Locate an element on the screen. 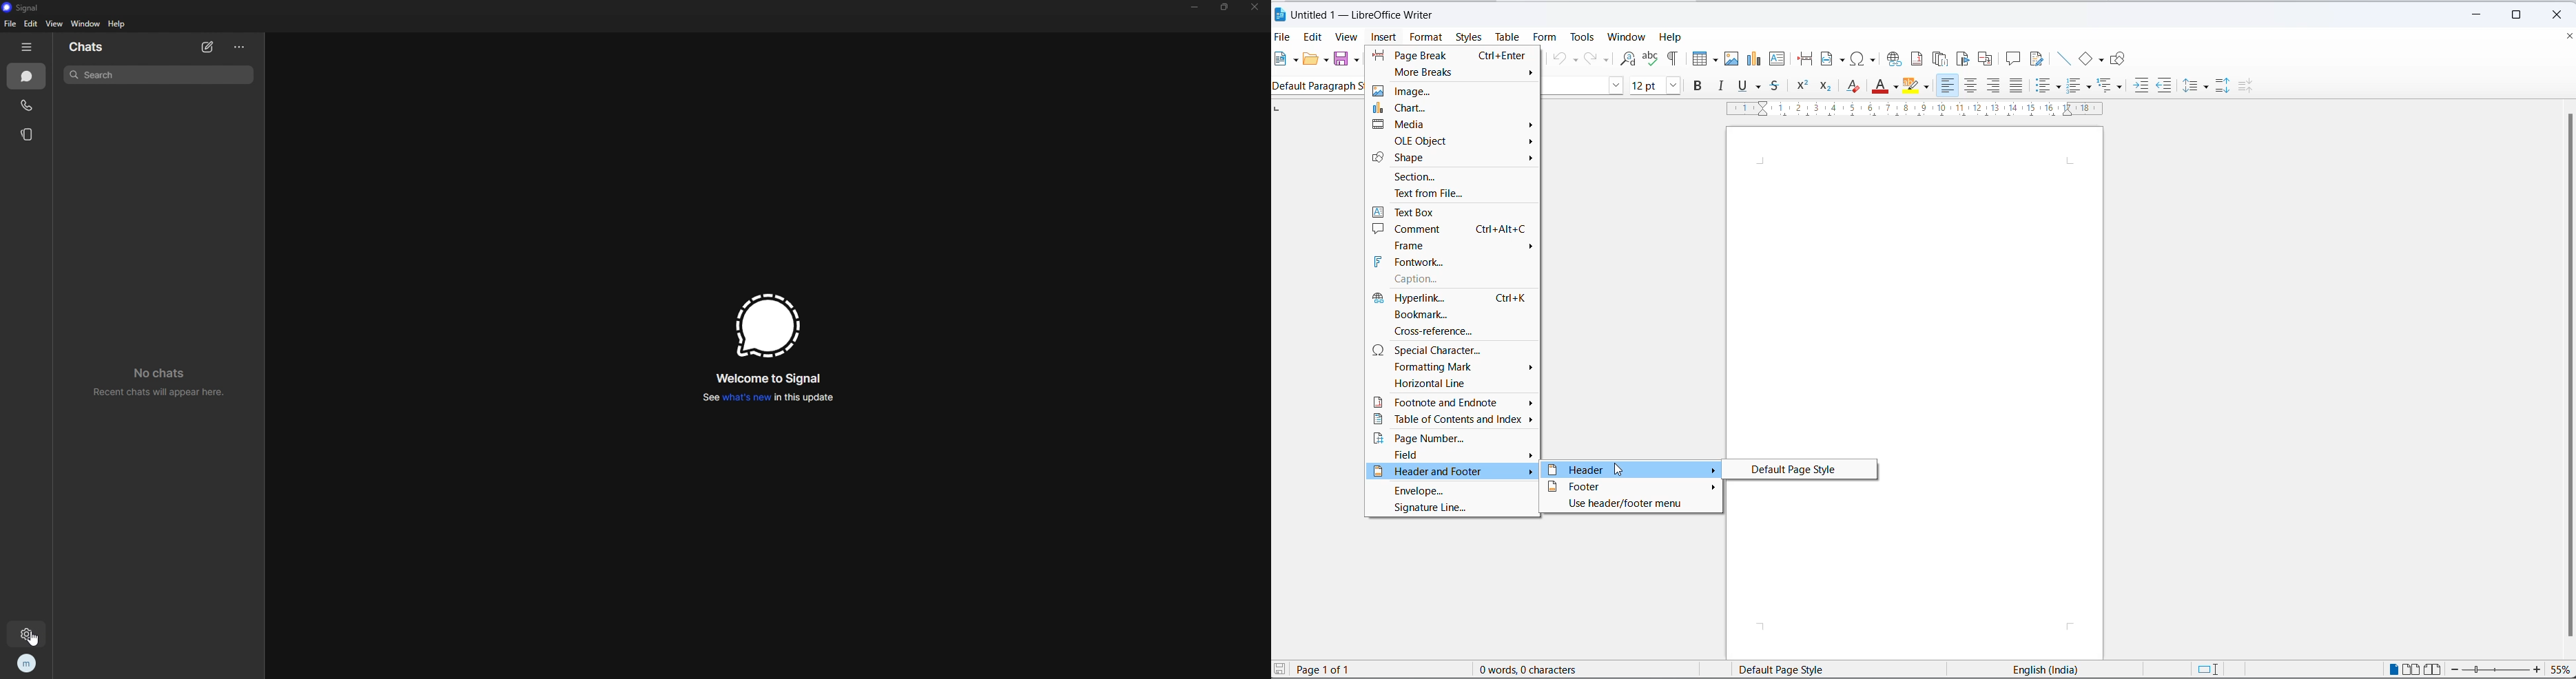 The width and height of the screenshot is (2576, 700). insert endnote is located at coordinates (1939, 59).